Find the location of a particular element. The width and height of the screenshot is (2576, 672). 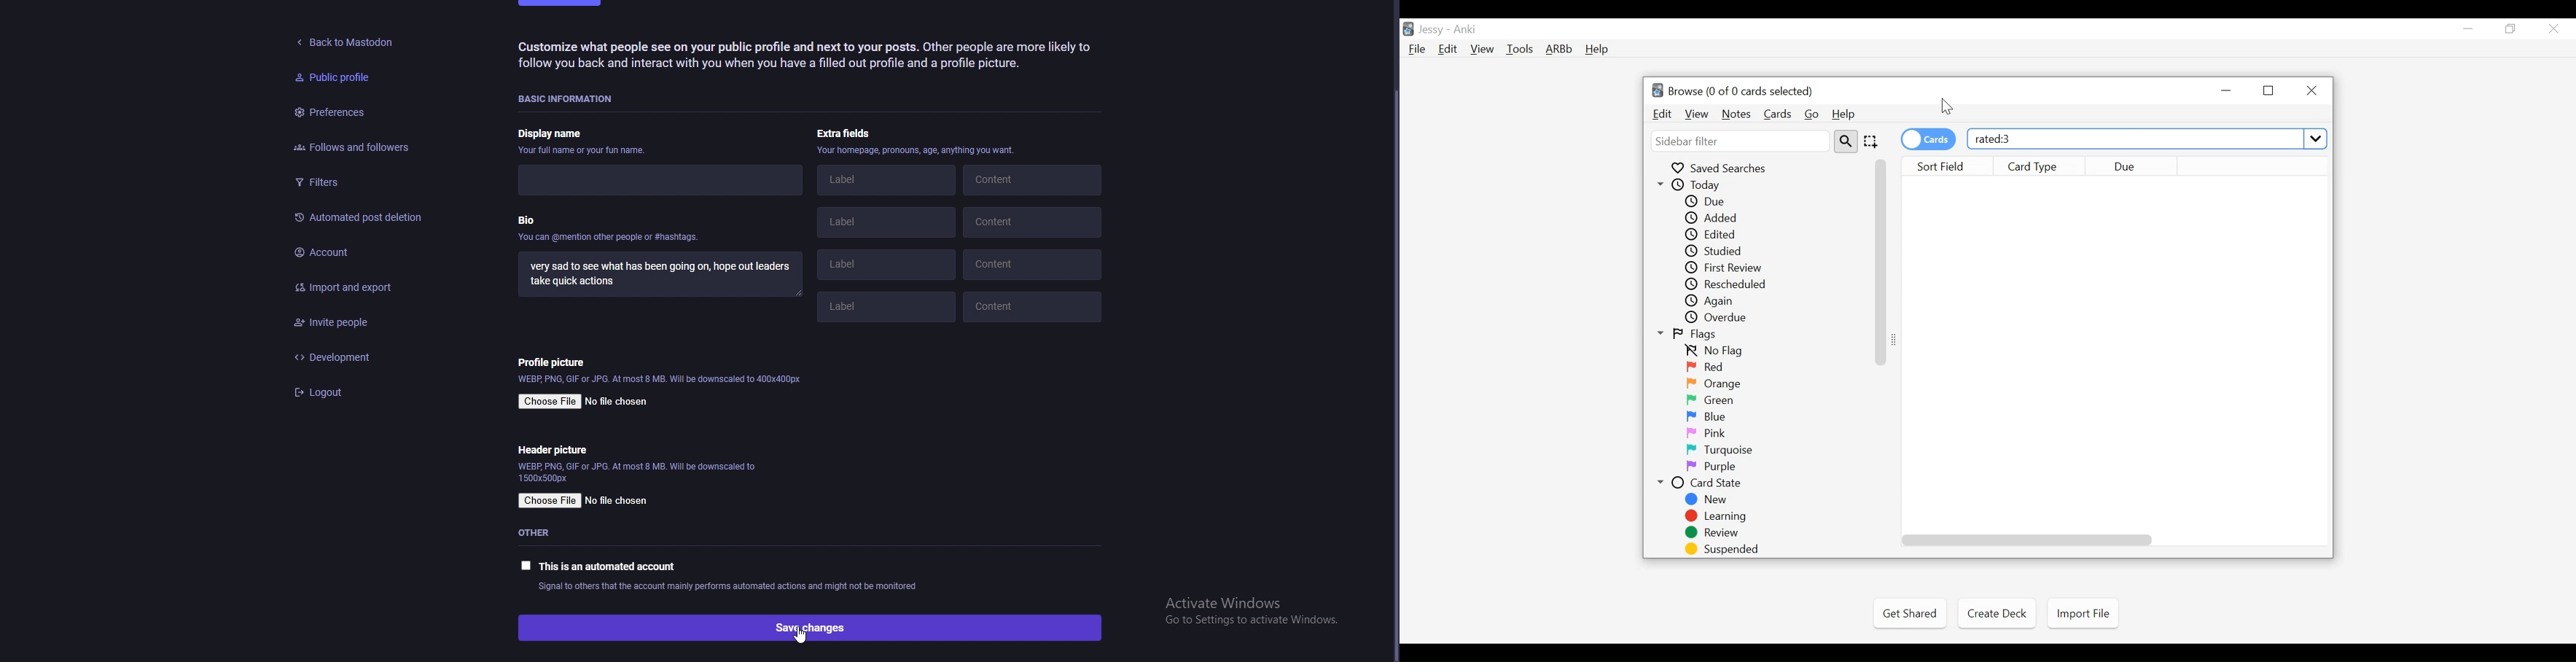

Saved Searches is located at coordinates (1726, 167).